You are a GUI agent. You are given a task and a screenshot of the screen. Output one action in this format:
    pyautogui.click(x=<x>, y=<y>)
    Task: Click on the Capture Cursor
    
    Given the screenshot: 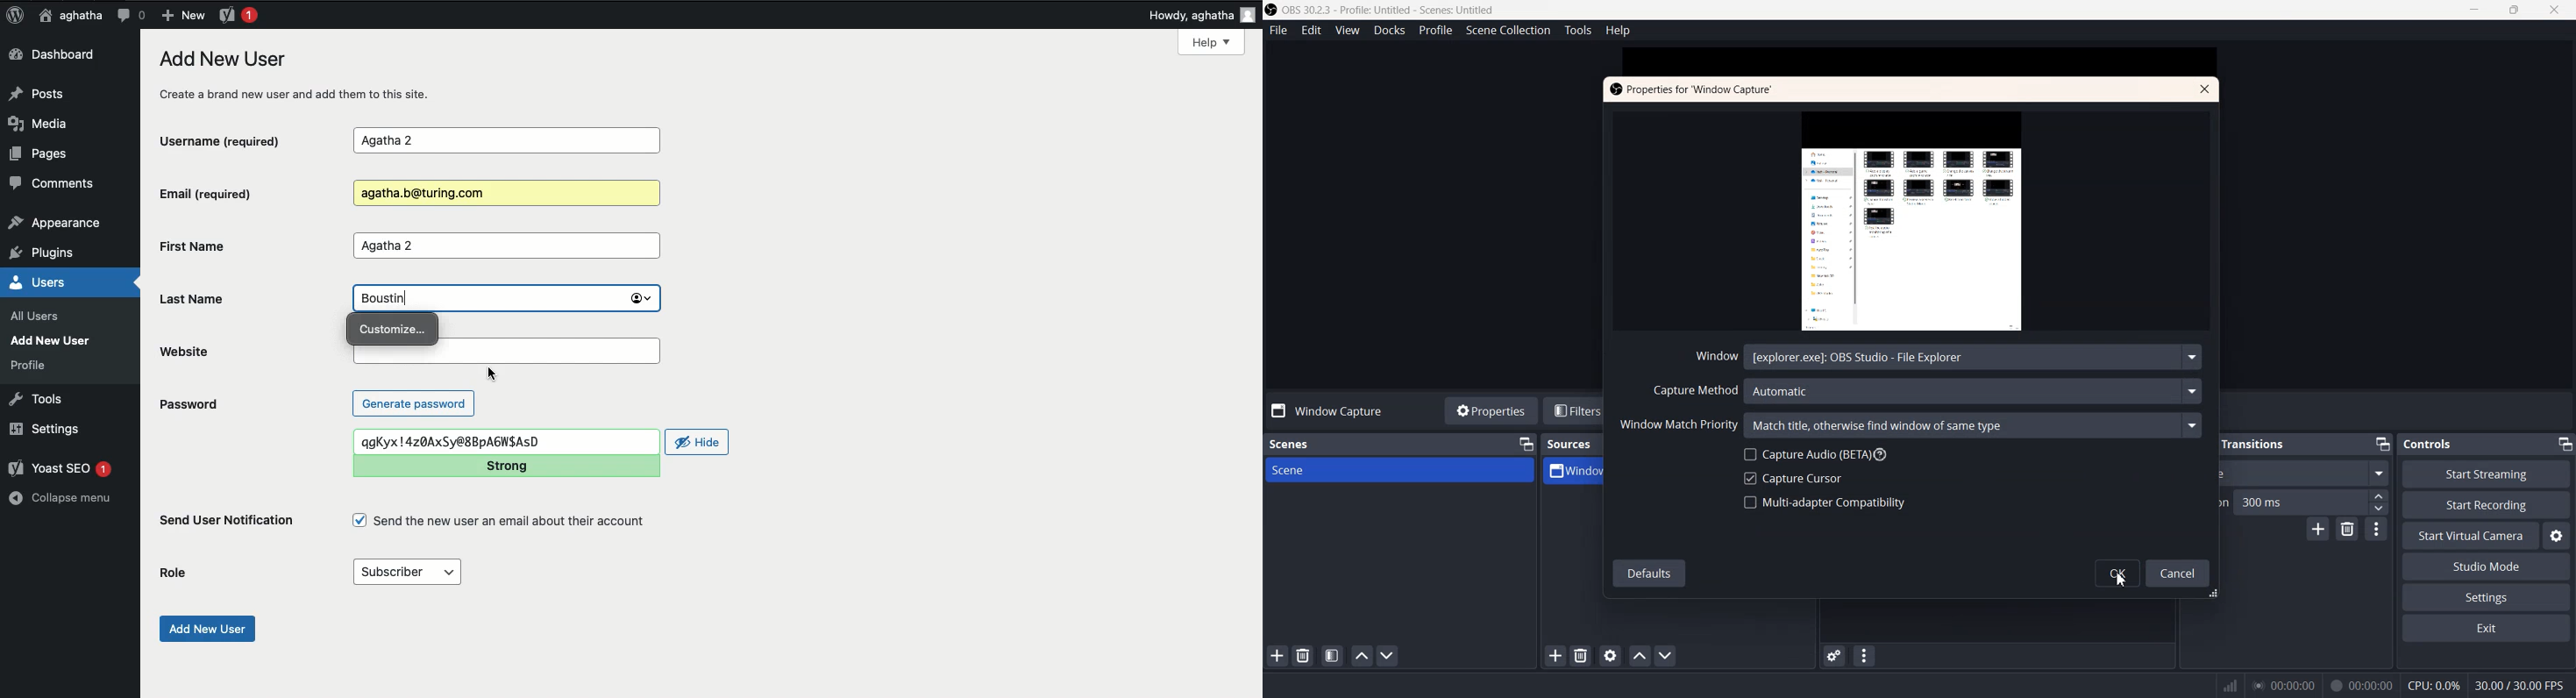 What is the action you would take?
    pyautogui.click(x=1792, y=478)
    